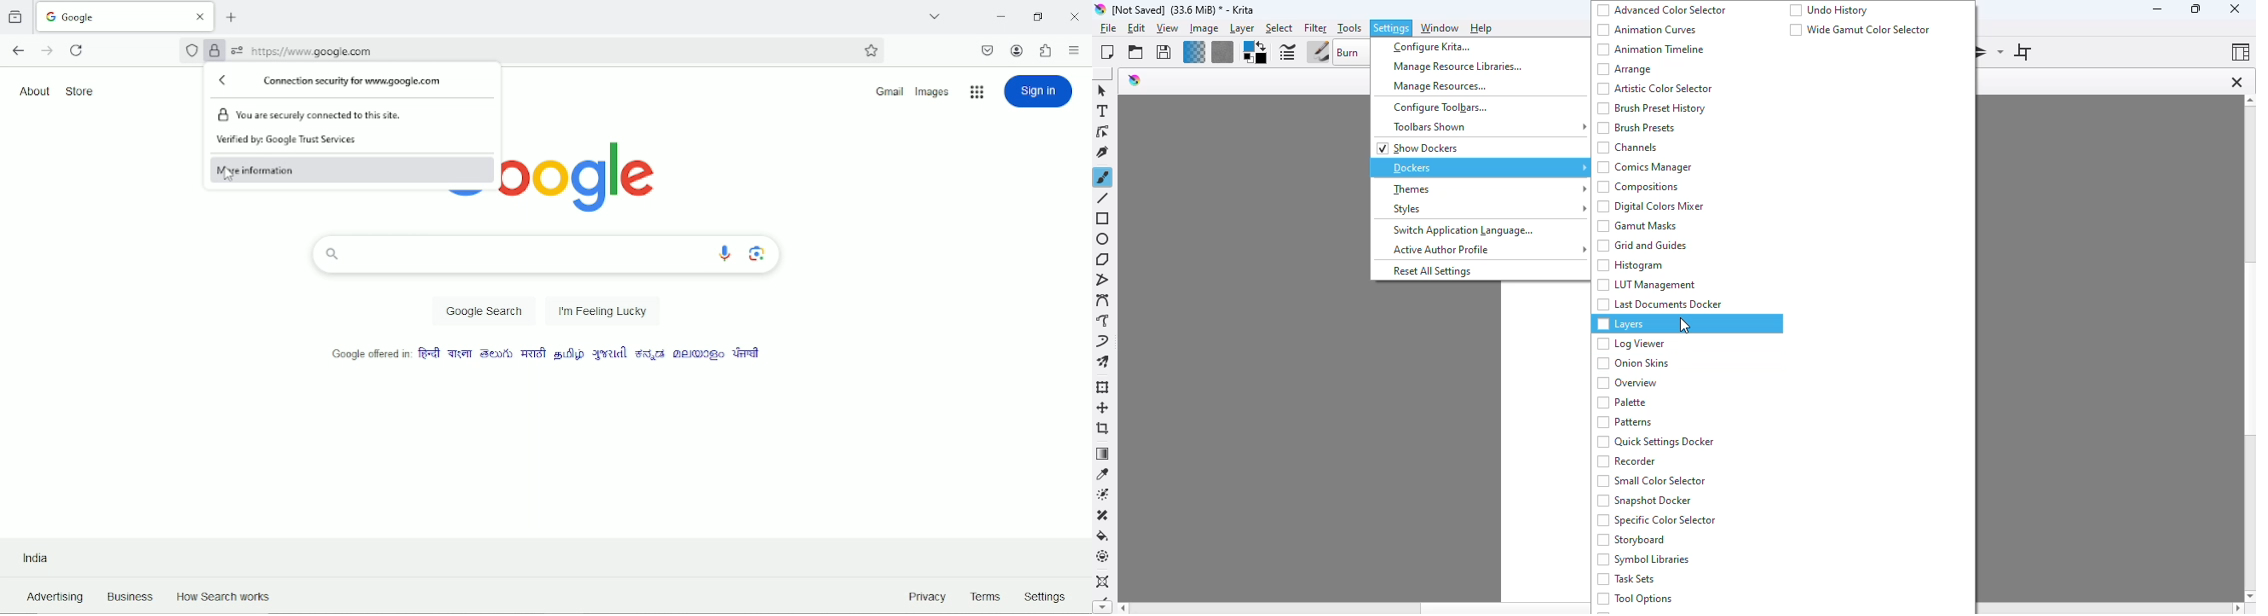 Image resolution: width=2268 pixels, height=616 pixels. I want to click on Business, so click(130, 595).